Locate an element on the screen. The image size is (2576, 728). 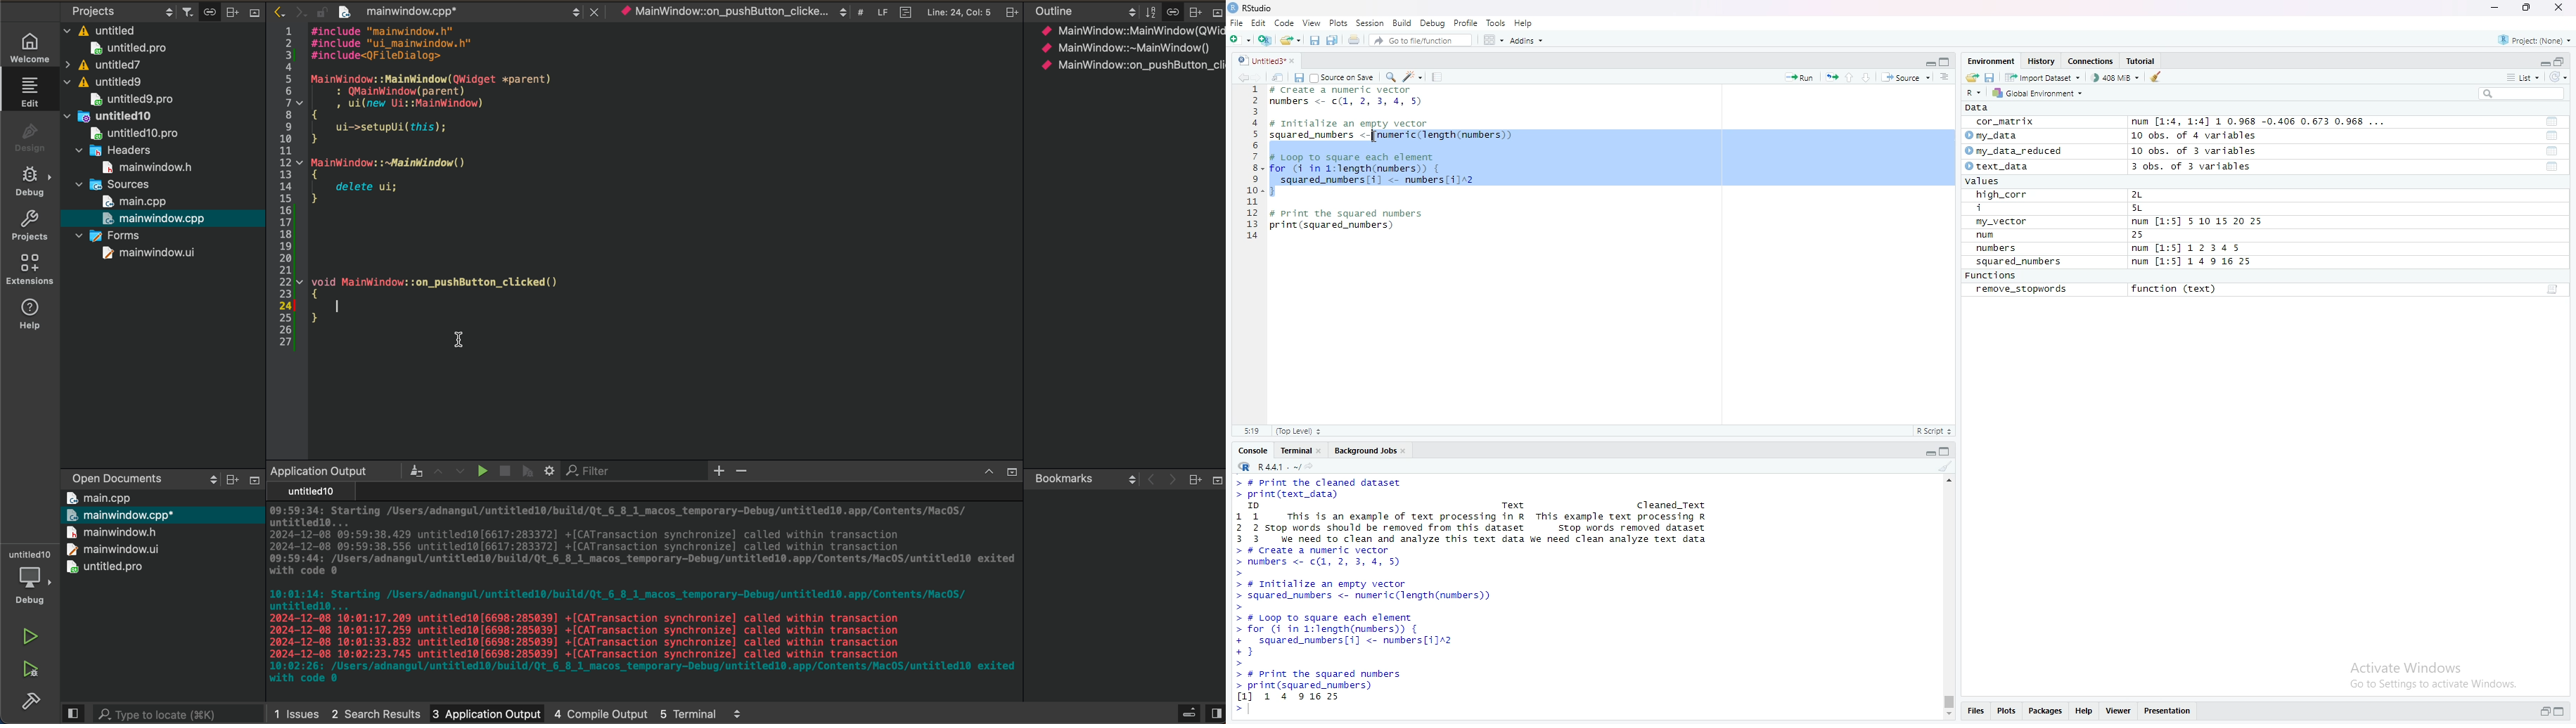
split is located at coordinates (1215, 709).